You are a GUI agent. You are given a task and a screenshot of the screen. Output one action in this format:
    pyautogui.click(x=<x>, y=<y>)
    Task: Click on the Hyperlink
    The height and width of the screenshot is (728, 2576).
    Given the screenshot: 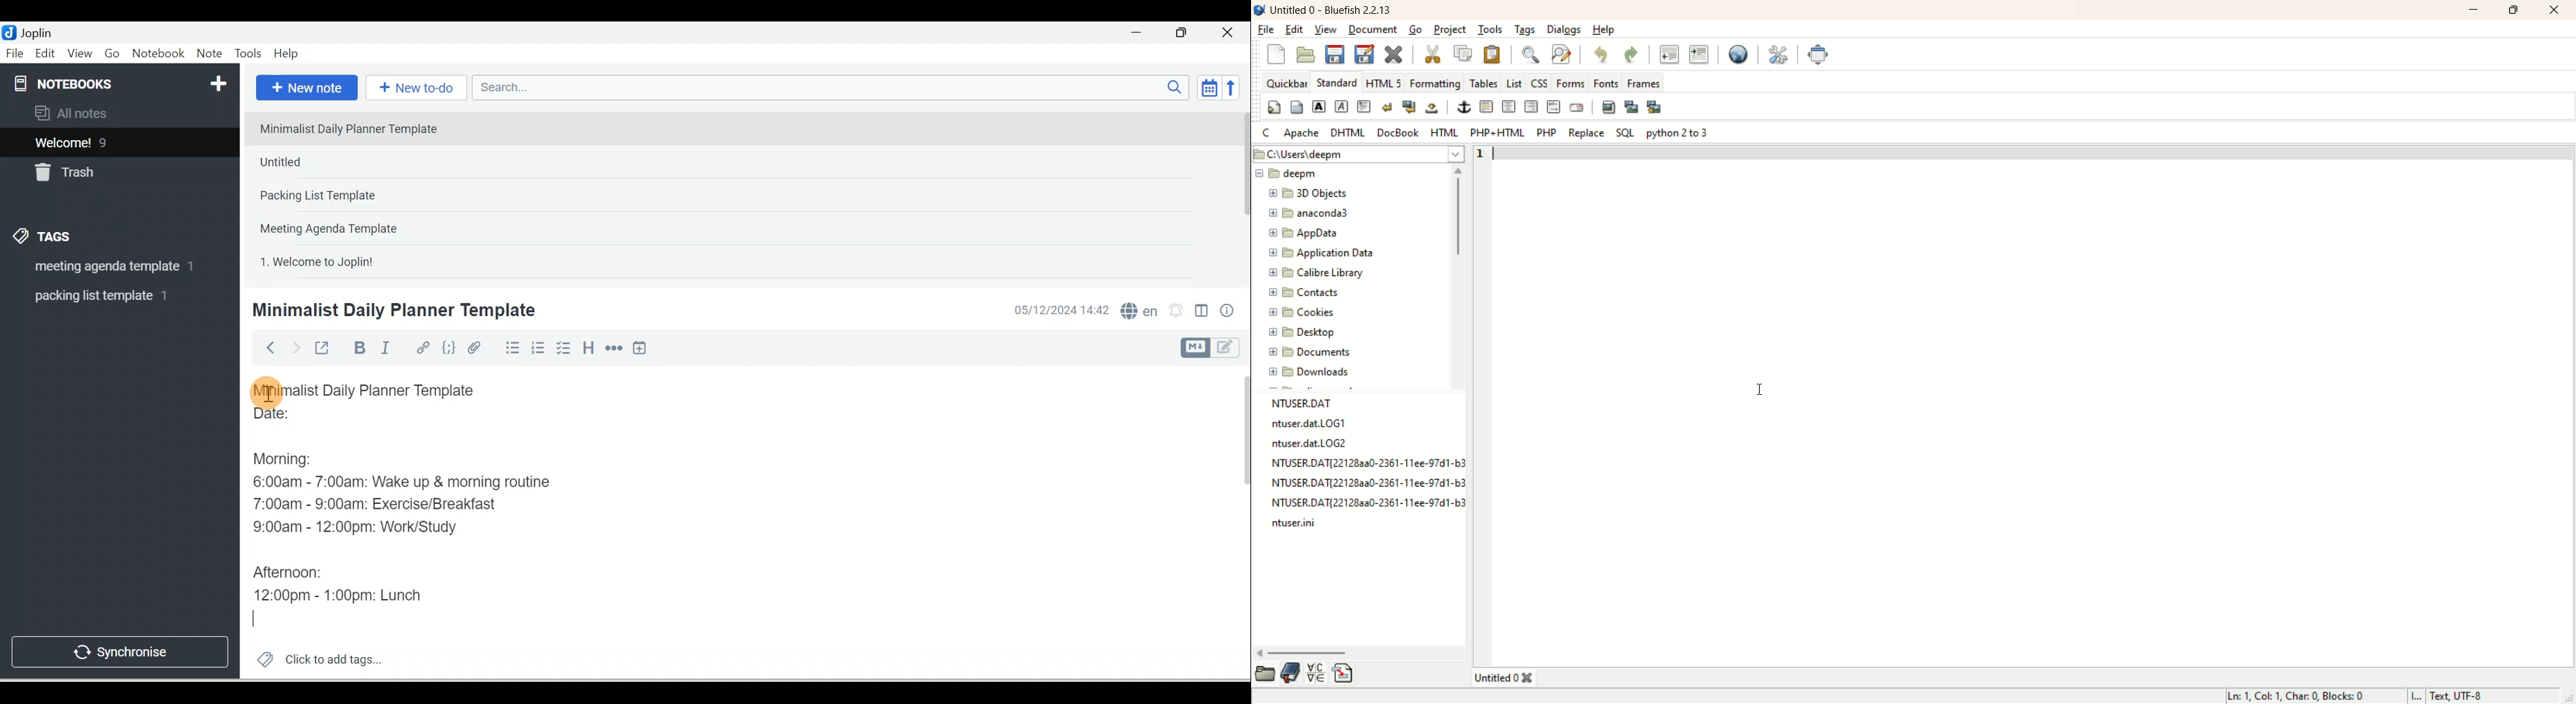 What is the action you would take?
    pyautogui.click(x=422, y=349)
    